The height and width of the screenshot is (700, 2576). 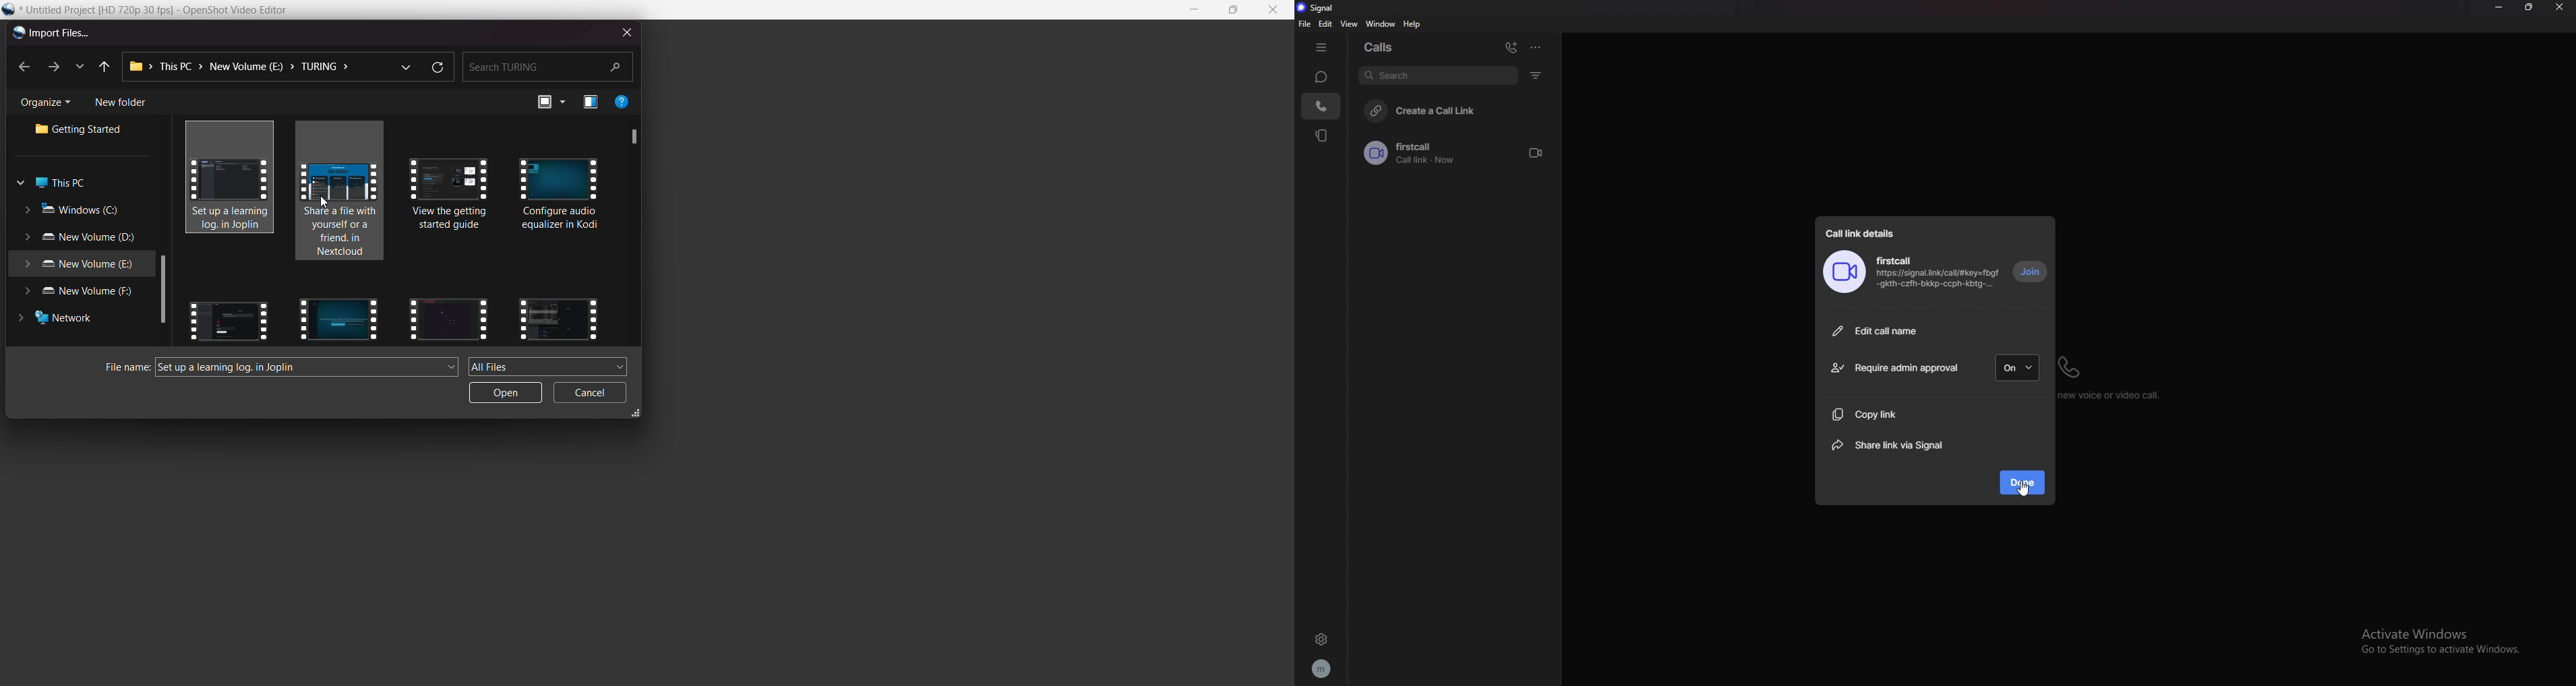 I want to click on help, so click(x=622, y=101).